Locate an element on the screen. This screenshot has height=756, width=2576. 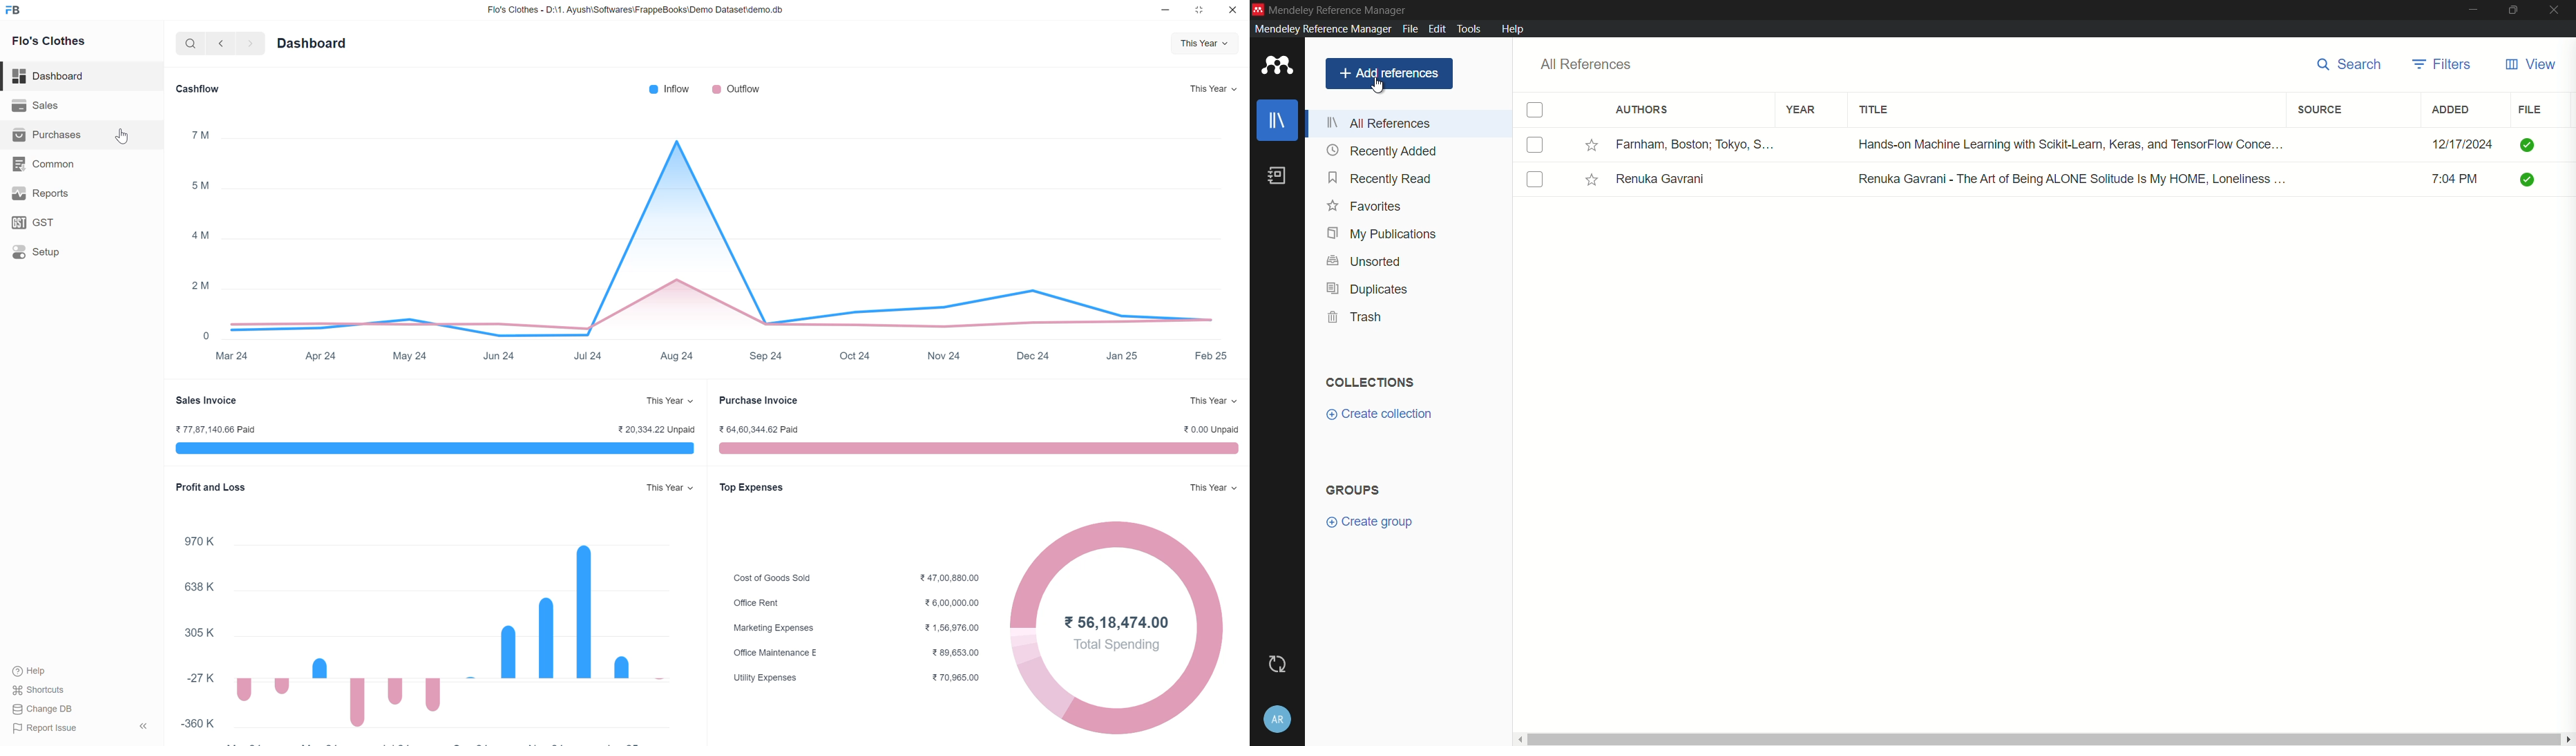
Feb 25 is located at coordinates (1212, 355).